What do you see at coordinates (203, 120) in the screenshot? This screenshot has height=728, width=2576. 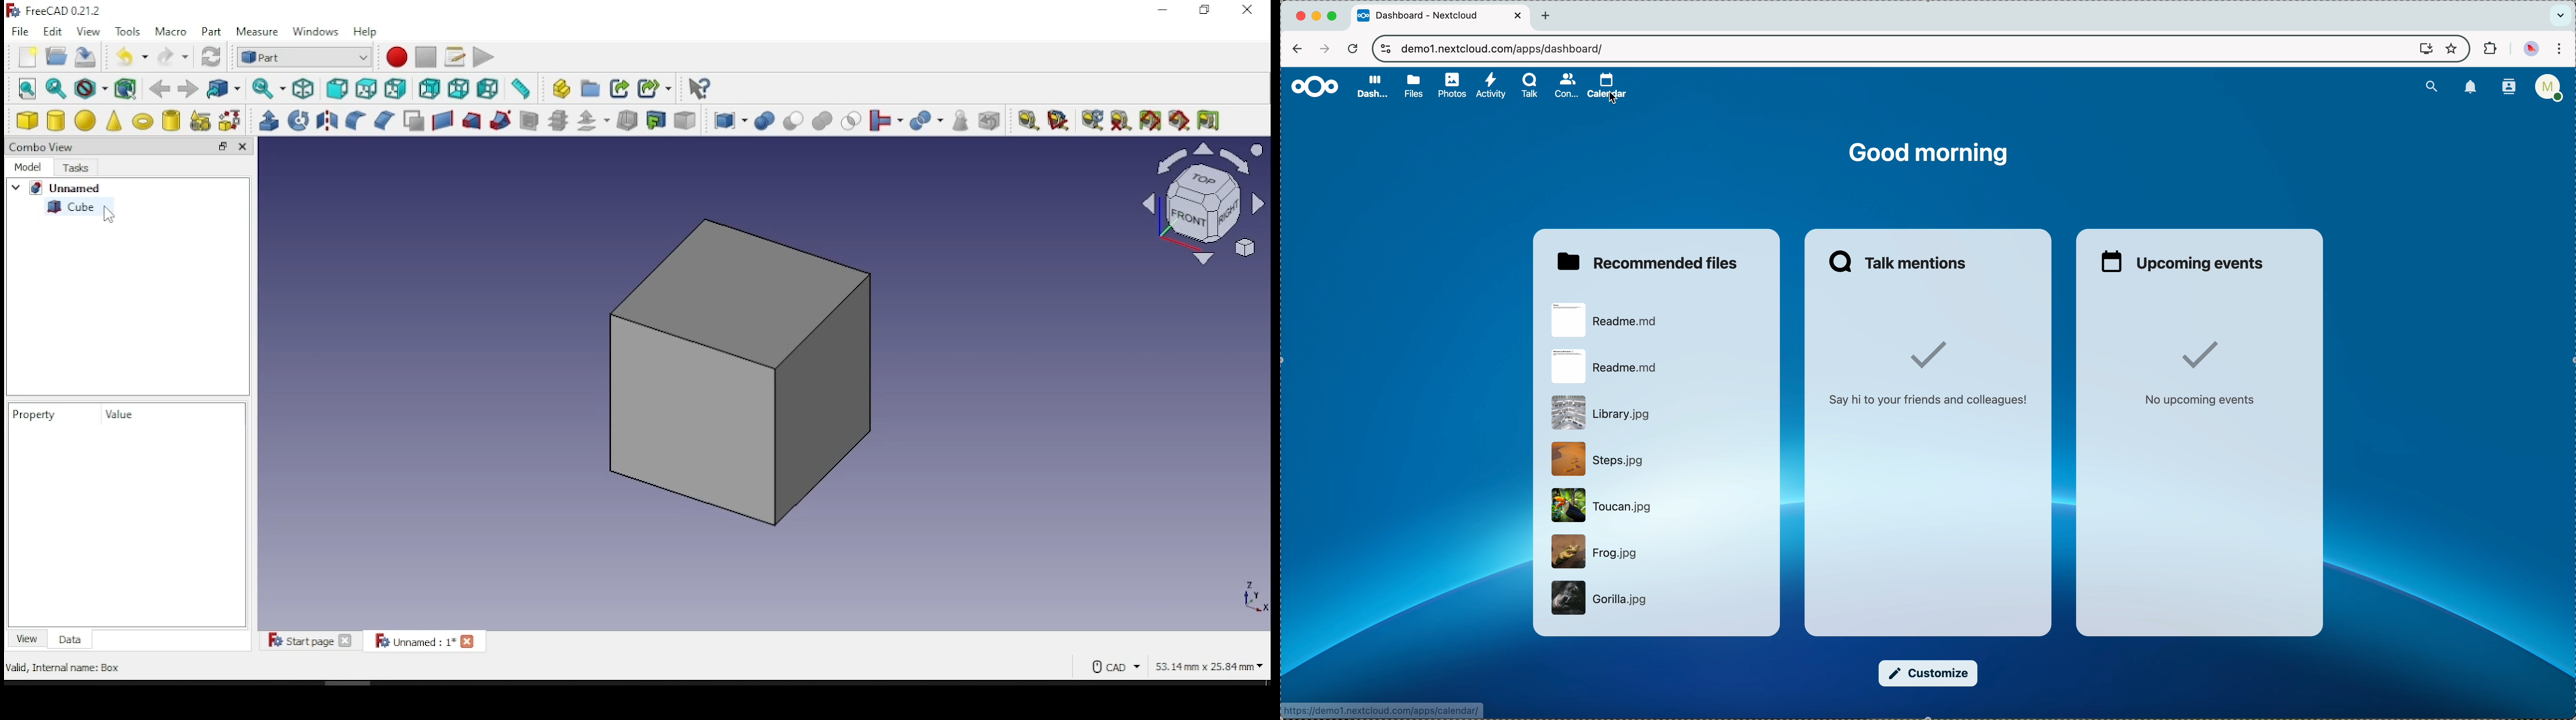 I see `create primitives` at bounding box center [203, 120].